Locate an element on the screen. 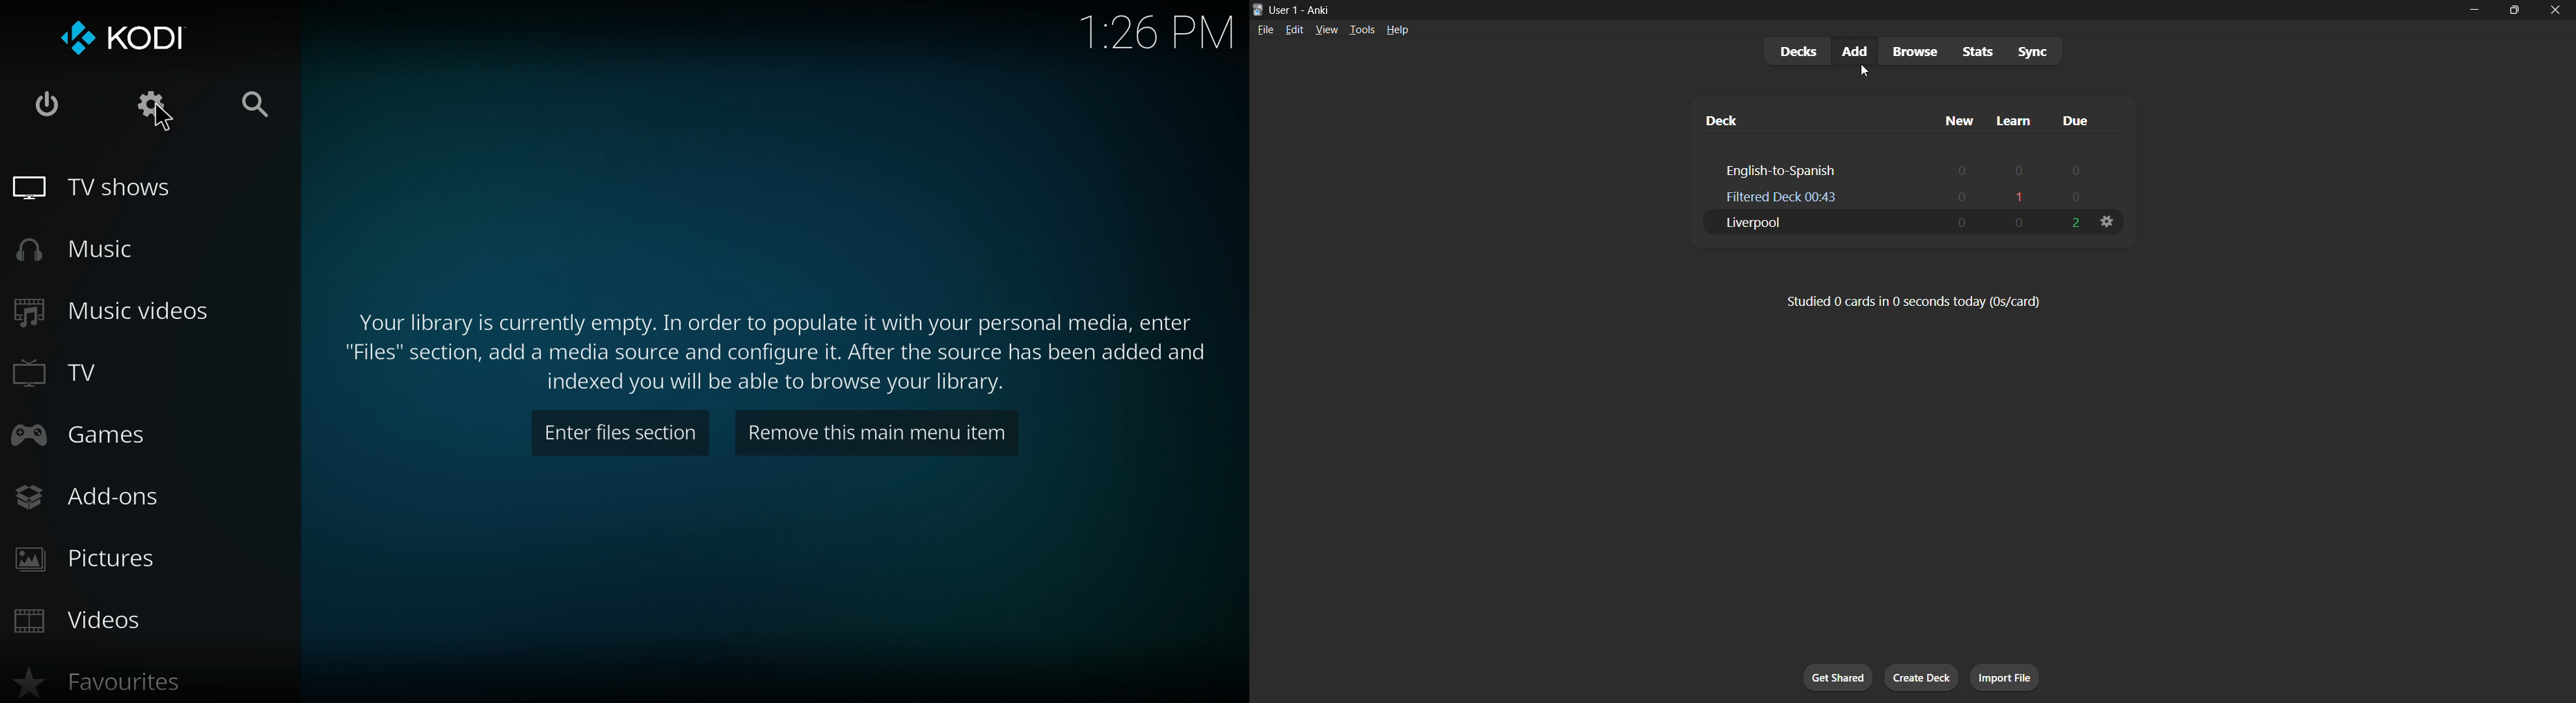  pictures is located at coordinates (123, 556).